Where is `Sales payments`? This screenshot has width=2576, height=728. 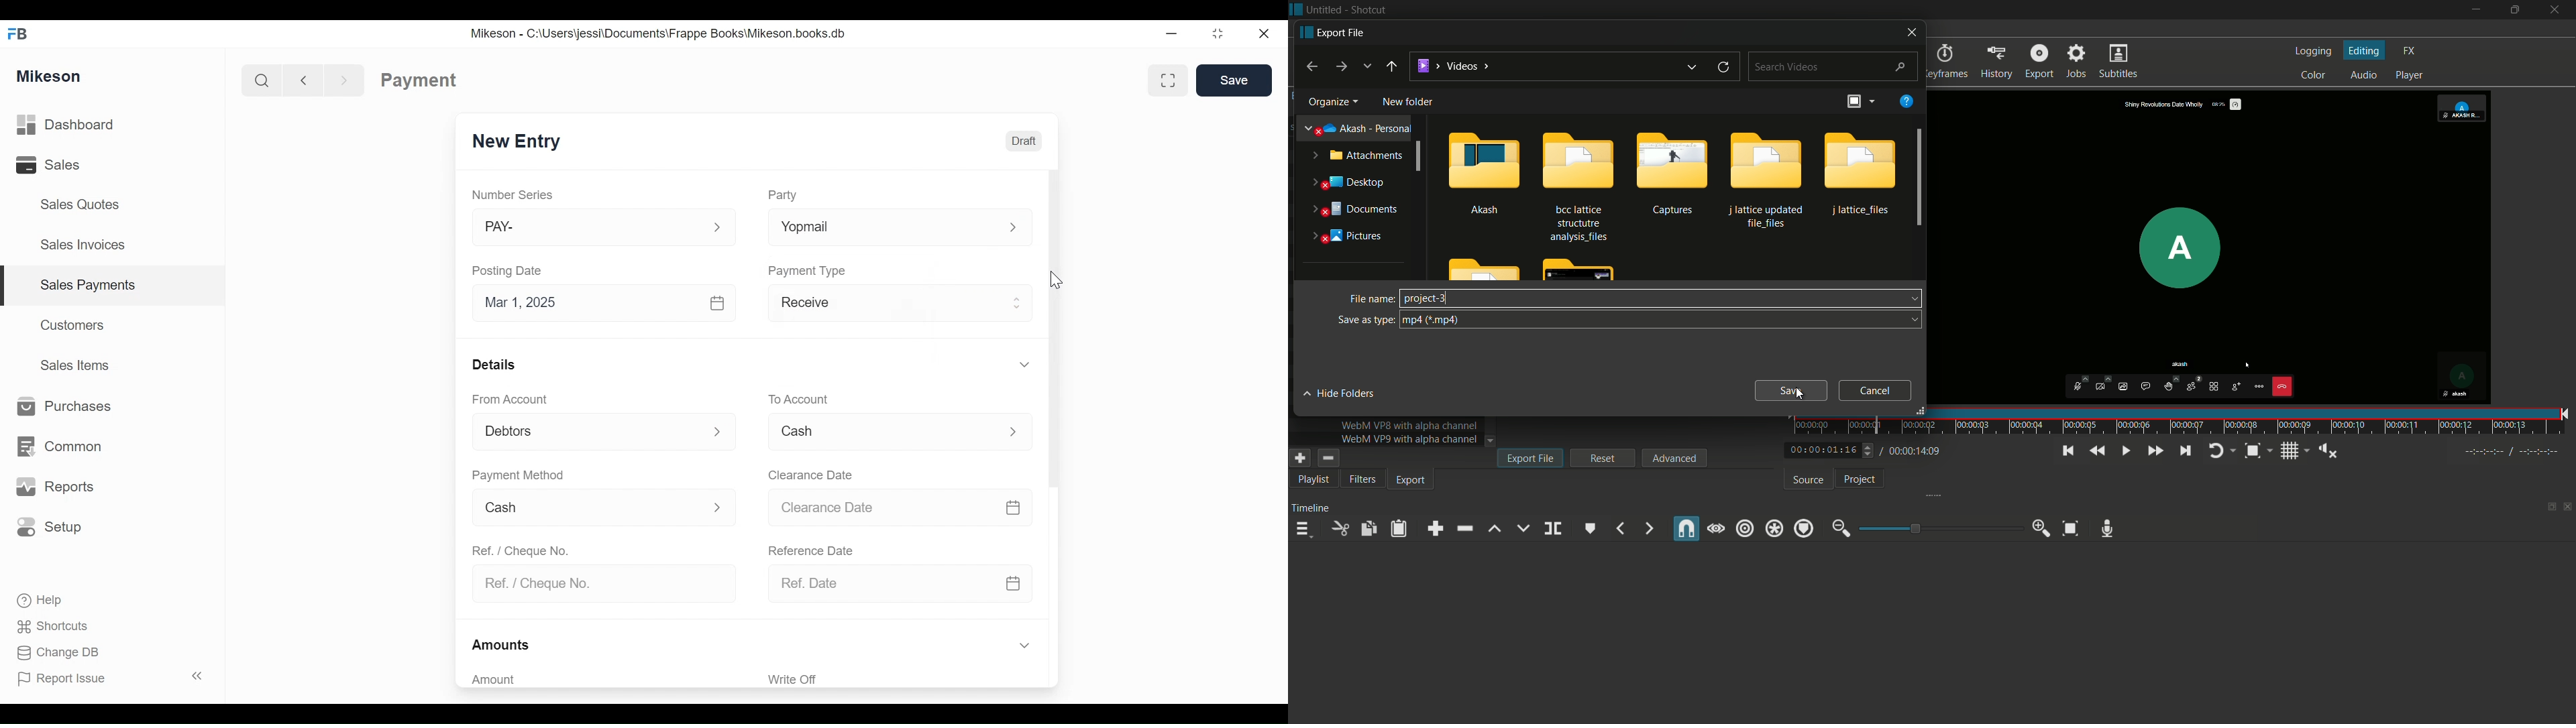 Sales payments is located at coordinates (91, 284).